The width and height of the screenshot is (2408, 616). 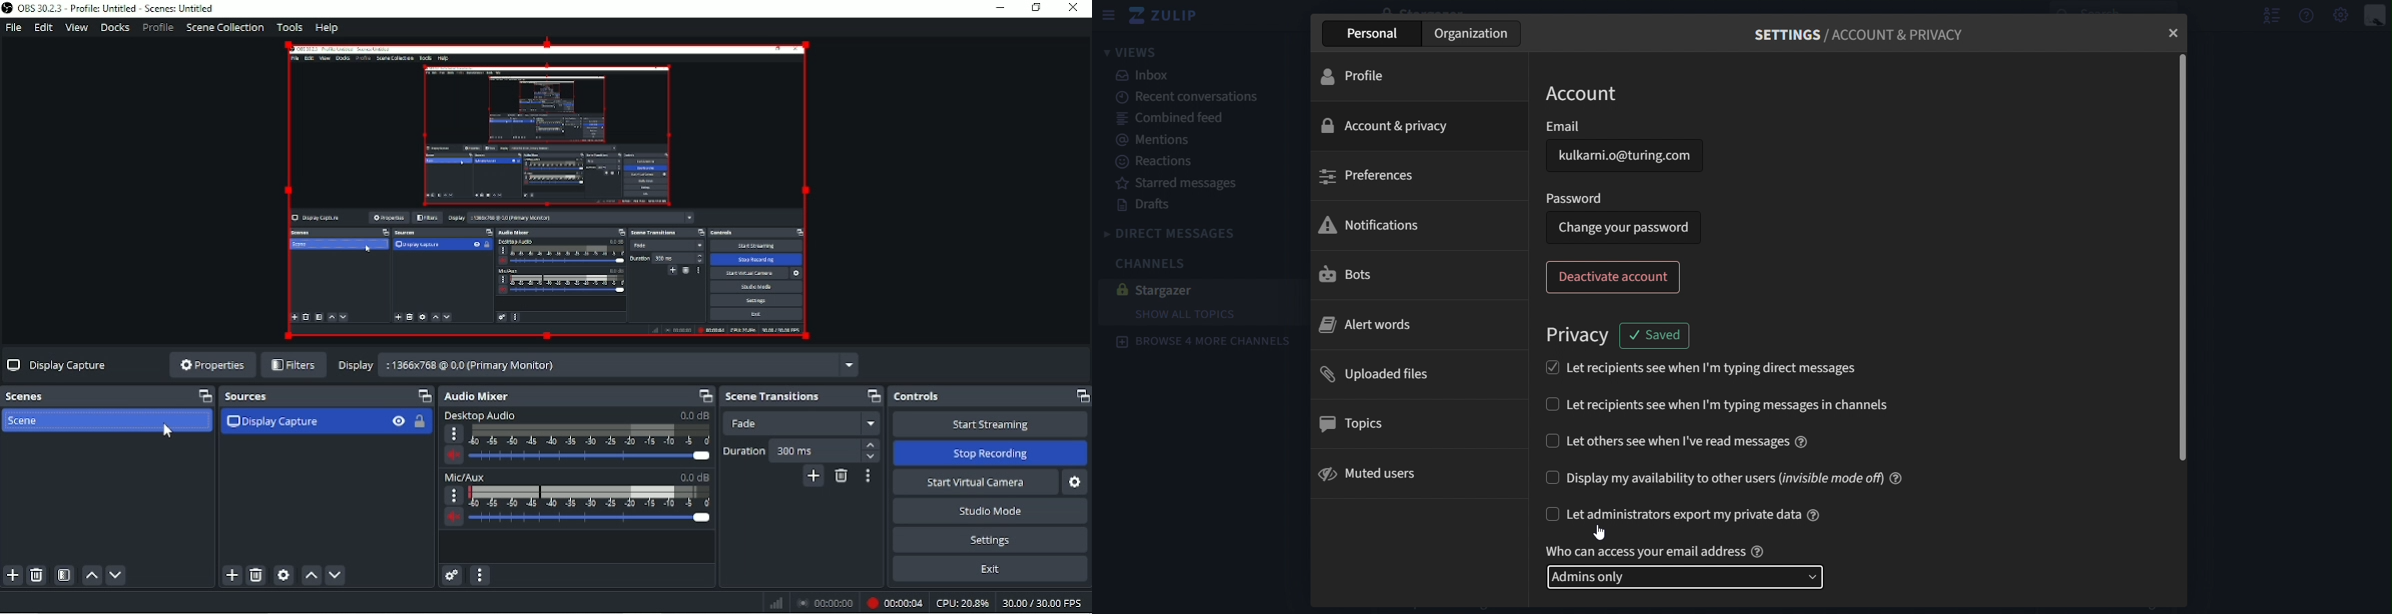 I want to click on Profile, so click(x=157, y=28).